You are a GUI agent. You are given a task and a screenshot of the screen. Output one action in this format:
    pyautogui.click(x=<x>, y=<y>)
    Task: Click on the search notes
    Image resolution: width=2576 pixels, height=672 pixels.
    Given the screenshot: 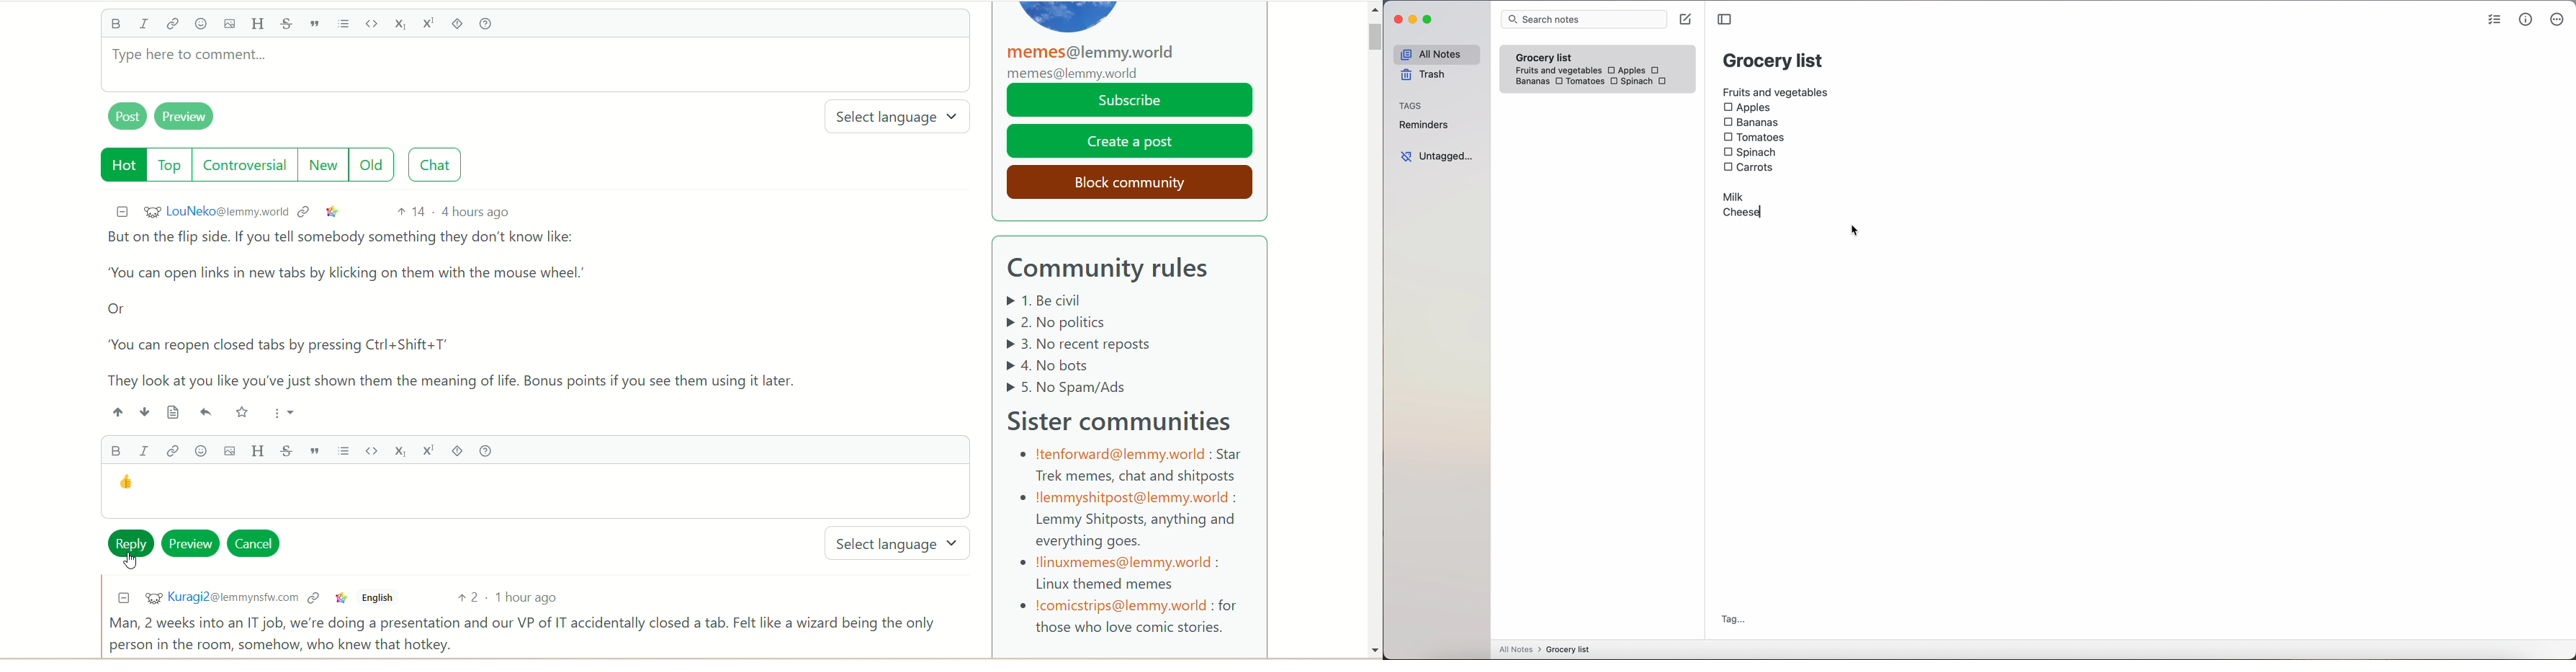 What is the action you would take?
    pyautogui.click(x=1584, y=20)
    